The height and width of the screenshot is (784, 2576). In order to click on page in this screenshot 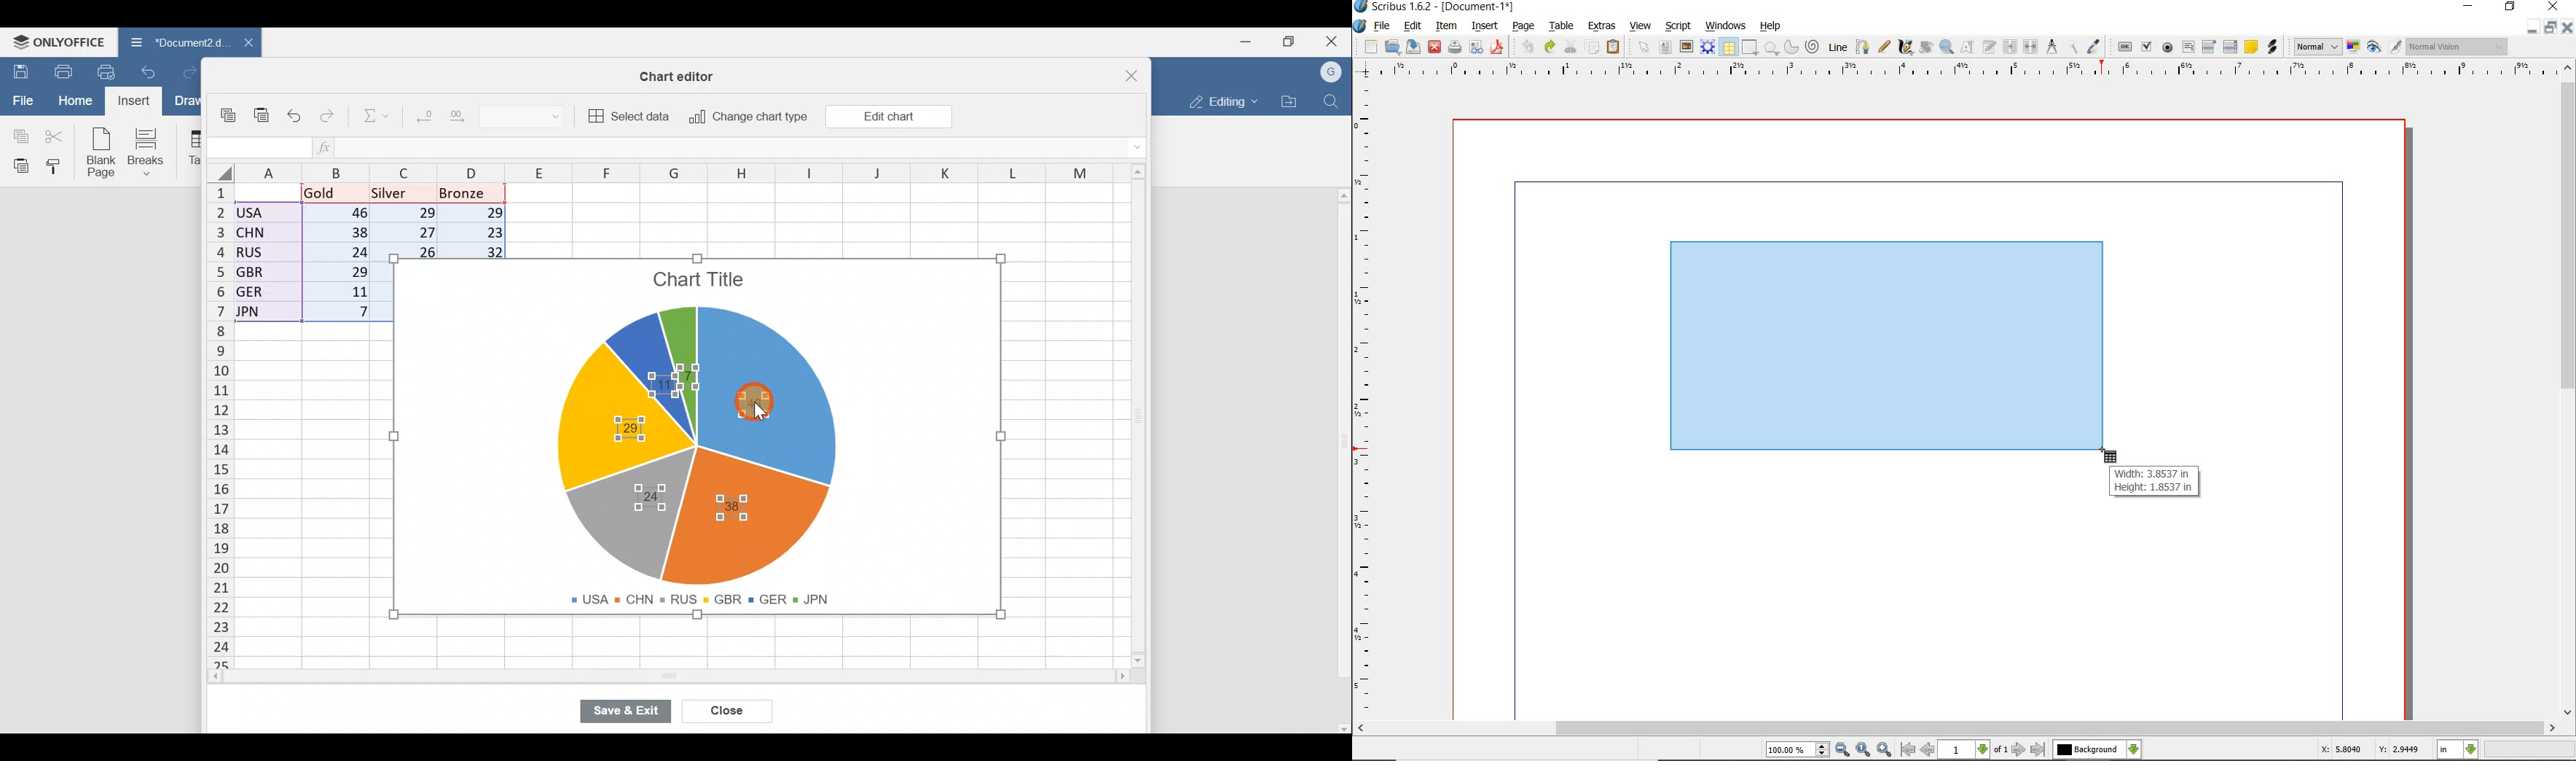, I will do `click(1523, 27)`.